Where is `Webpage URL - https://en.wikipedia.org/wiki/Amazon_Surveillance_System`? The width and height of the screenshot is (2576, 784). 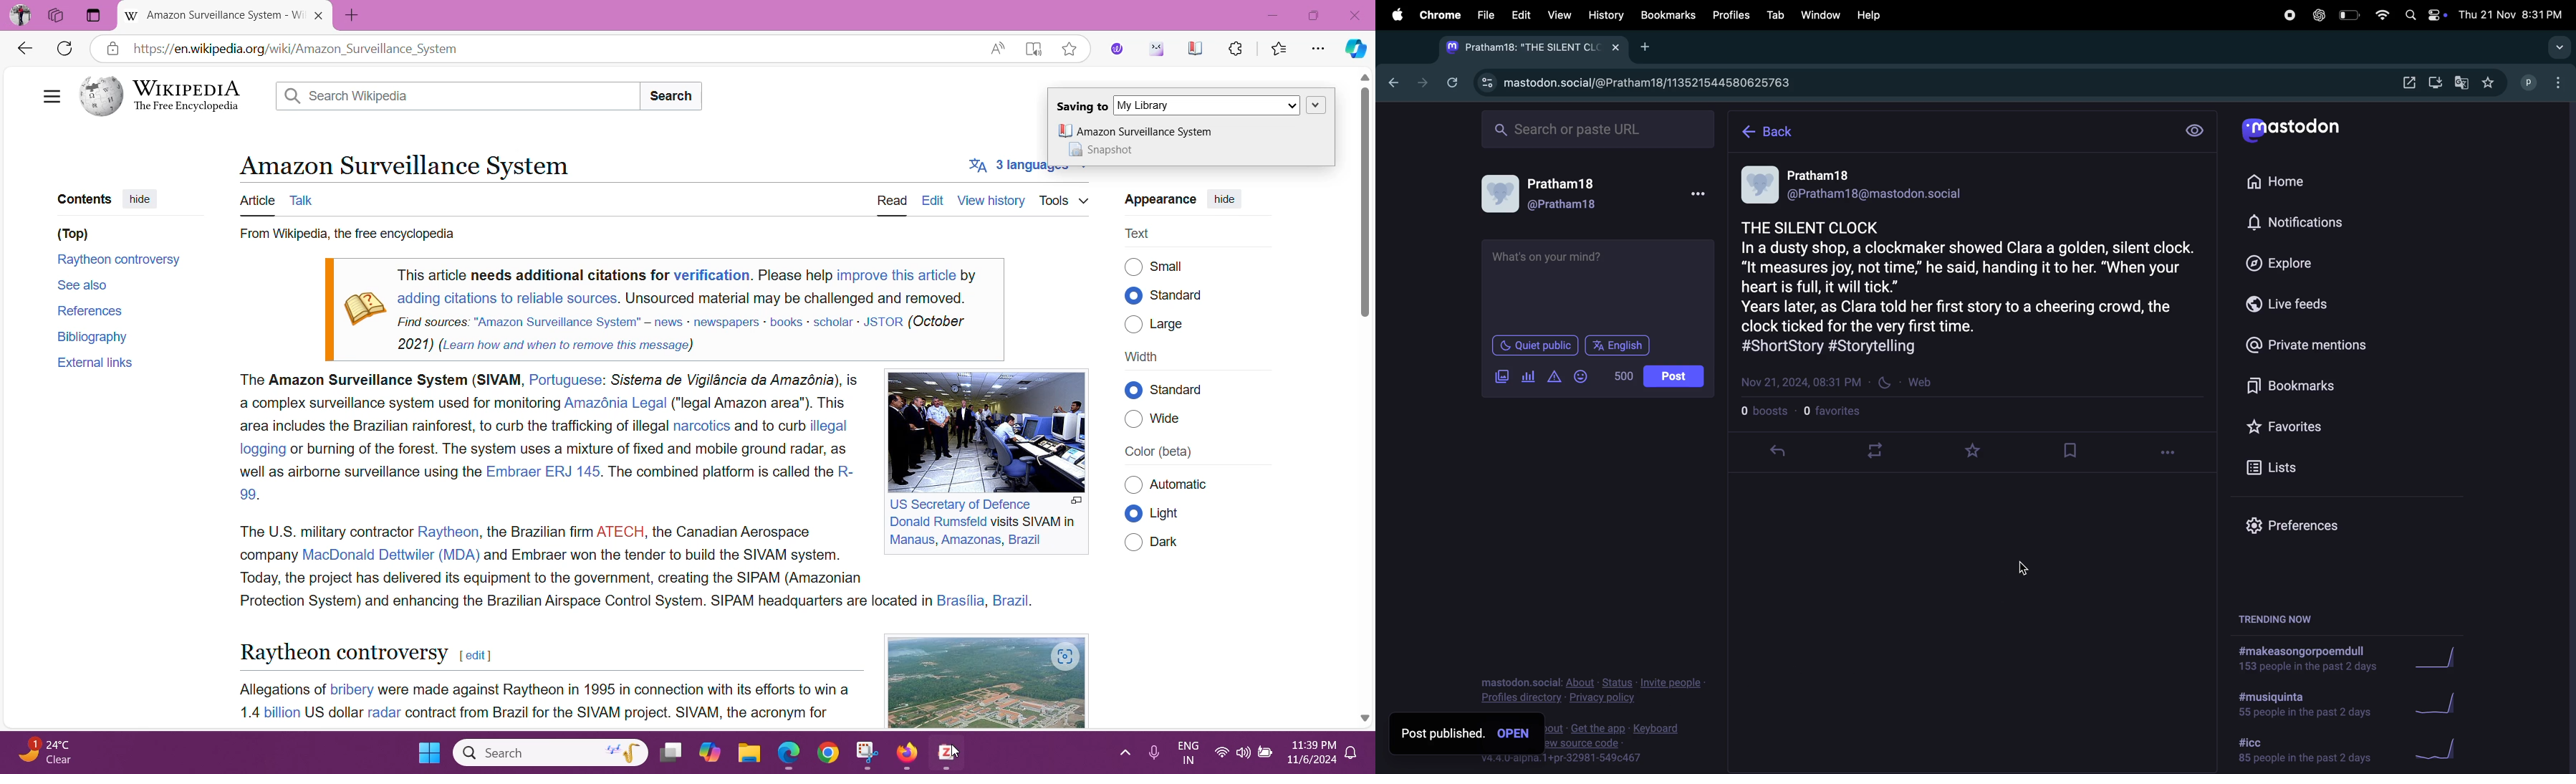 Webpage URL - https://en.wikipedia.org/wiki/Amazon_Surveillance_System is located at coordinates (552, 48).